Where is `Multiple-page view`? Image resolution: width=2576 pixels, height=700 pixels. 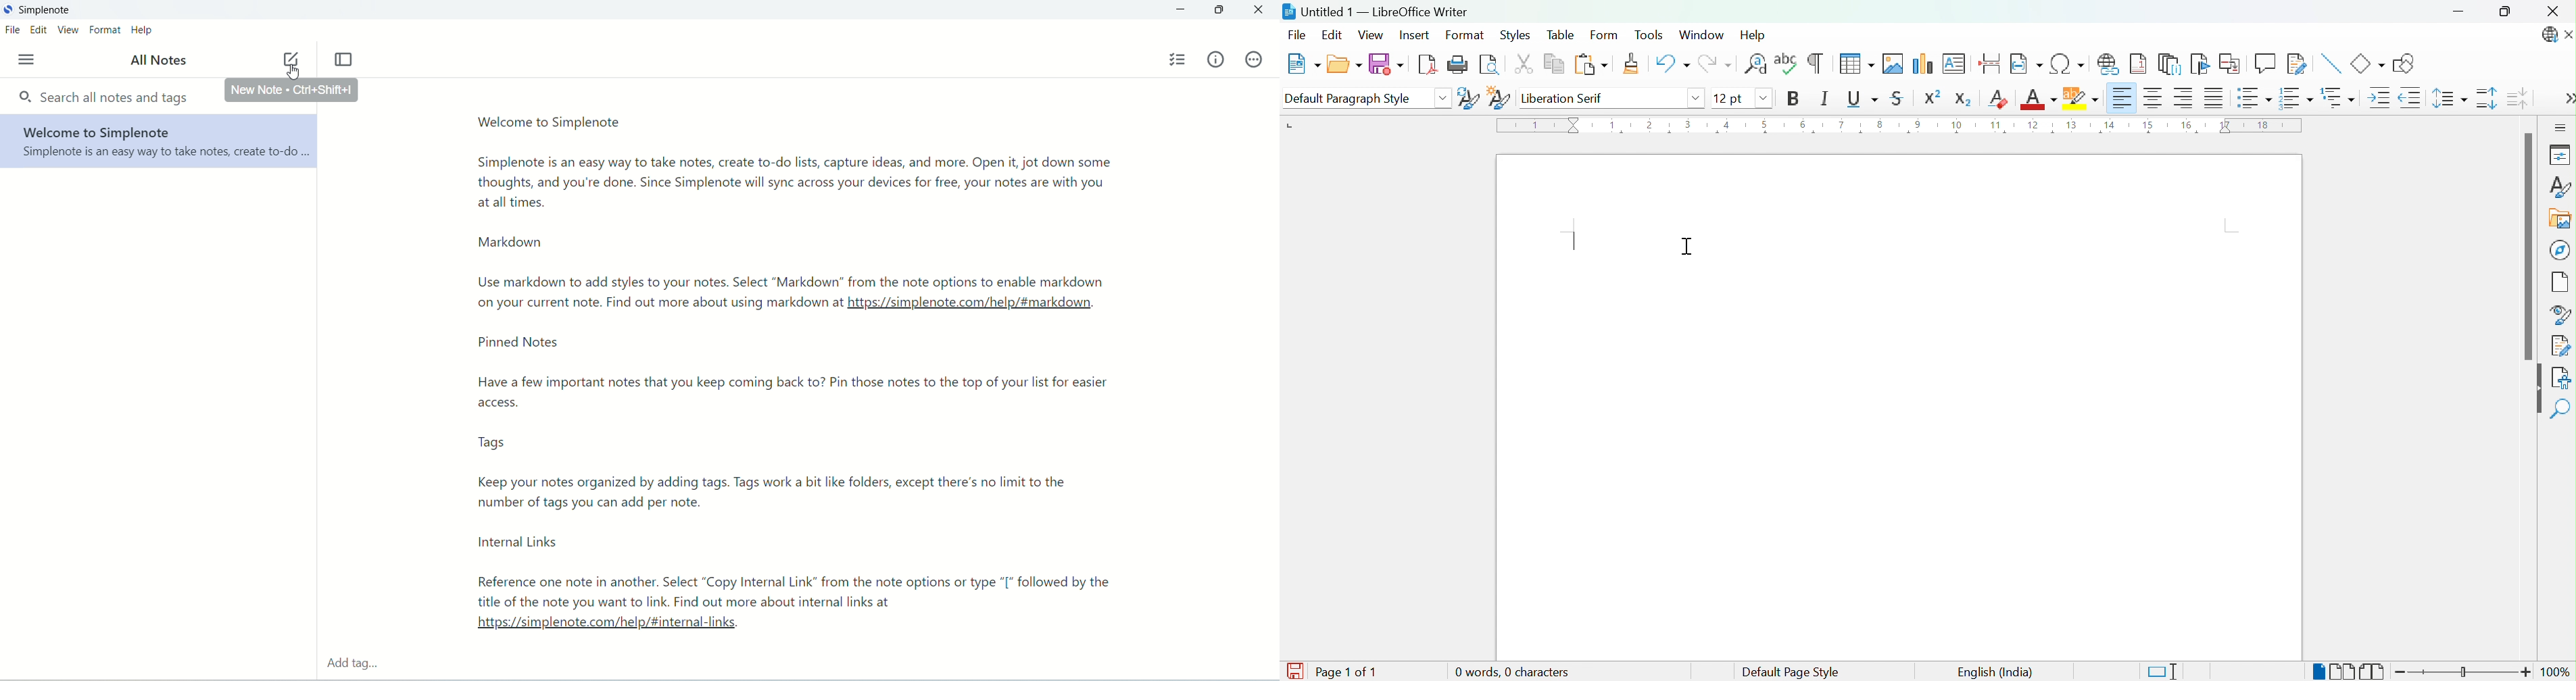
Multiple-page view is located at coordinates (2343, 672).